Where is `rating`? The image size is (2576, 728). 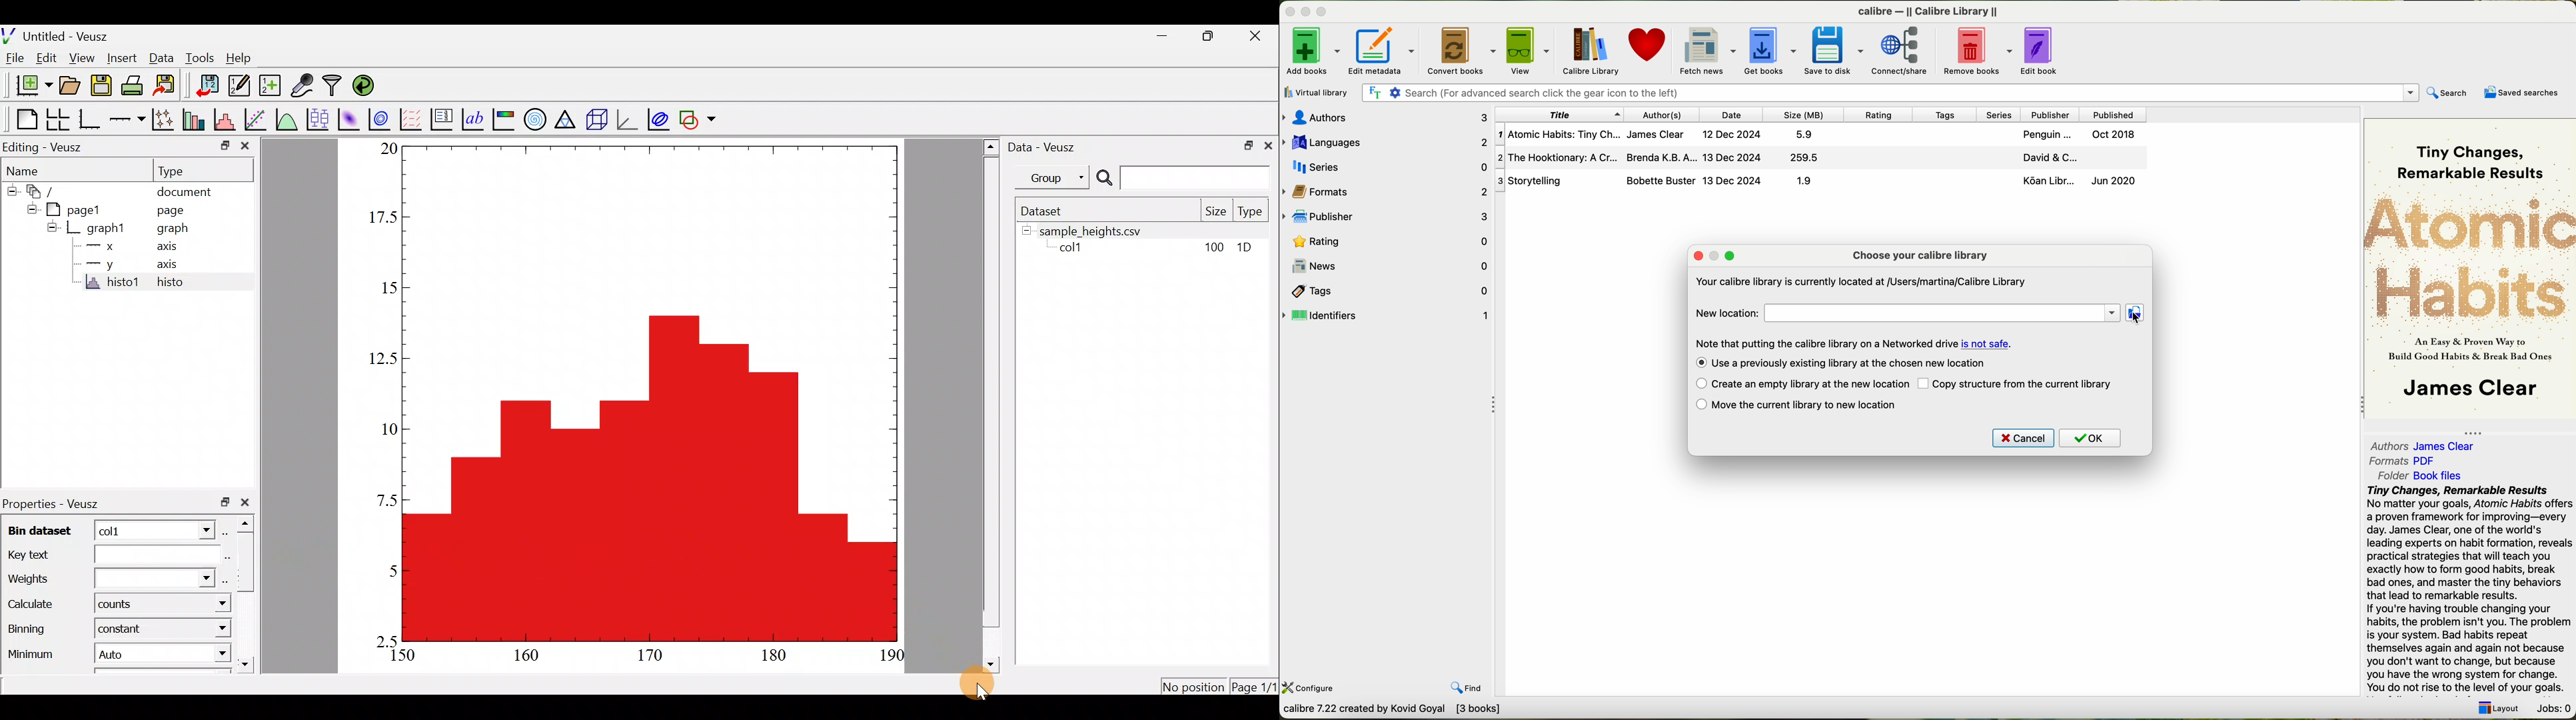
rating is located at coordinates (1882, 114).